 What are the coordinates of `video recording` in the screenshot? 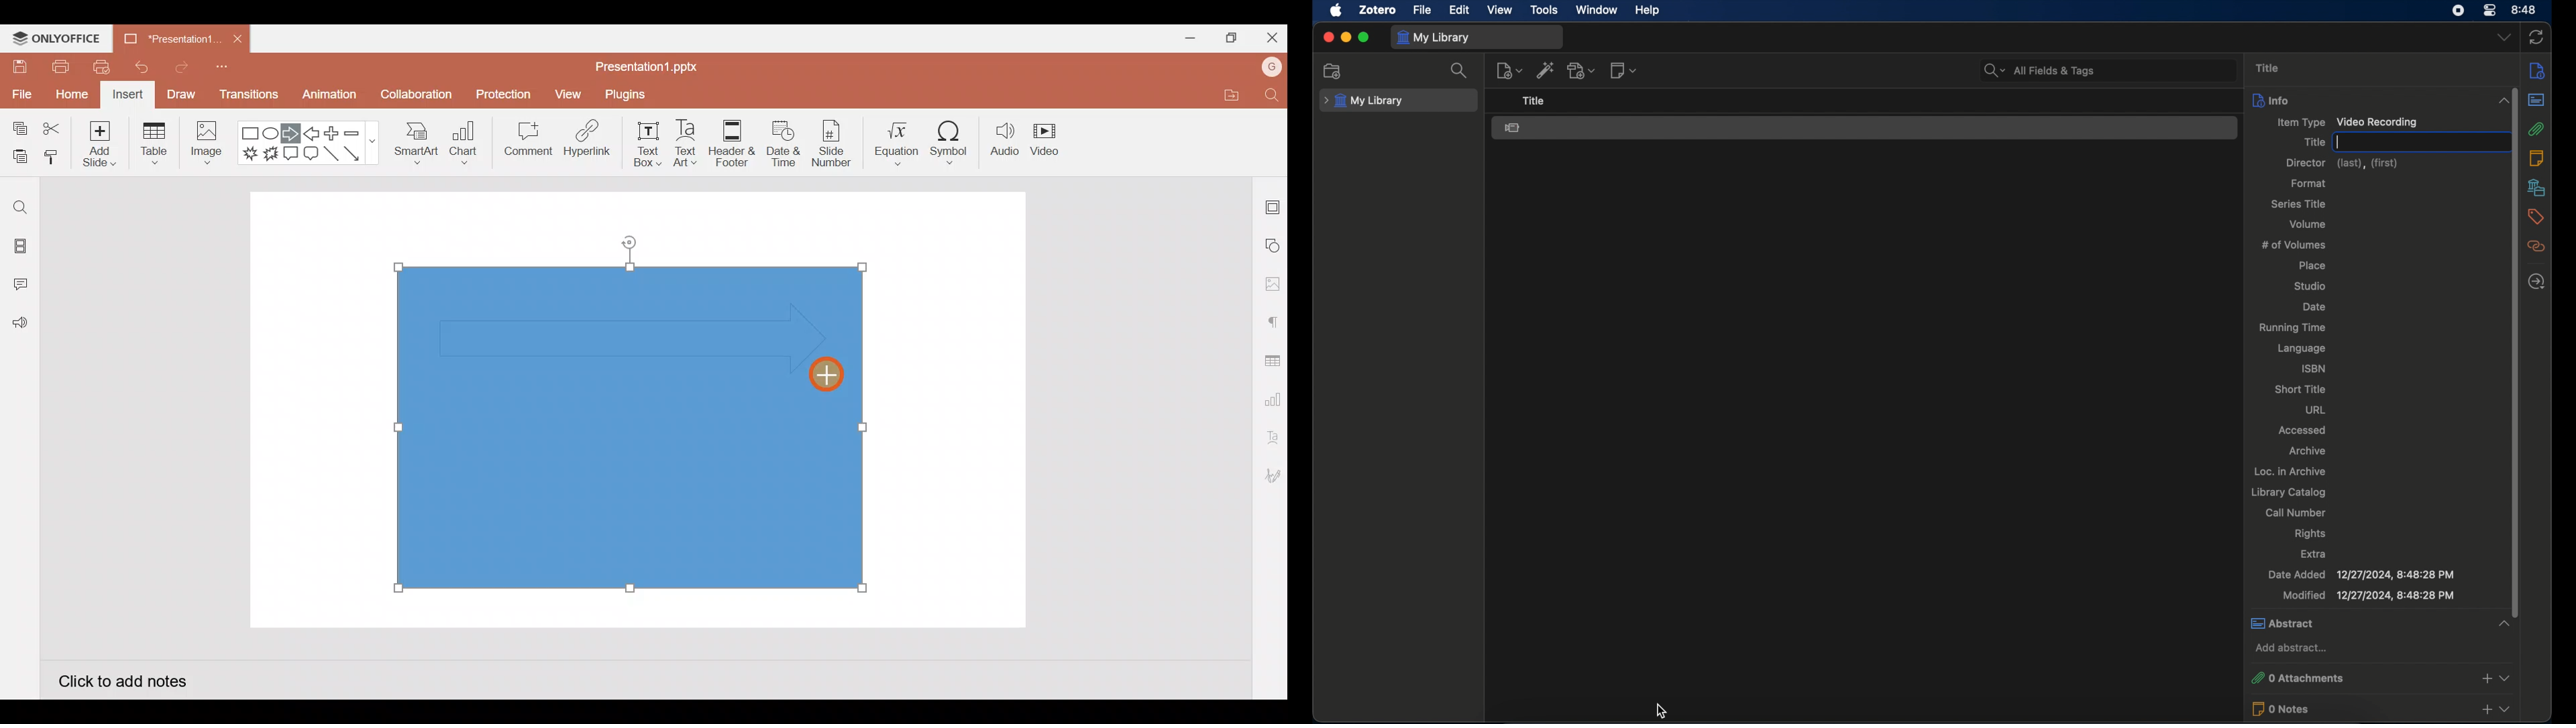 It's located at (1513, 128).